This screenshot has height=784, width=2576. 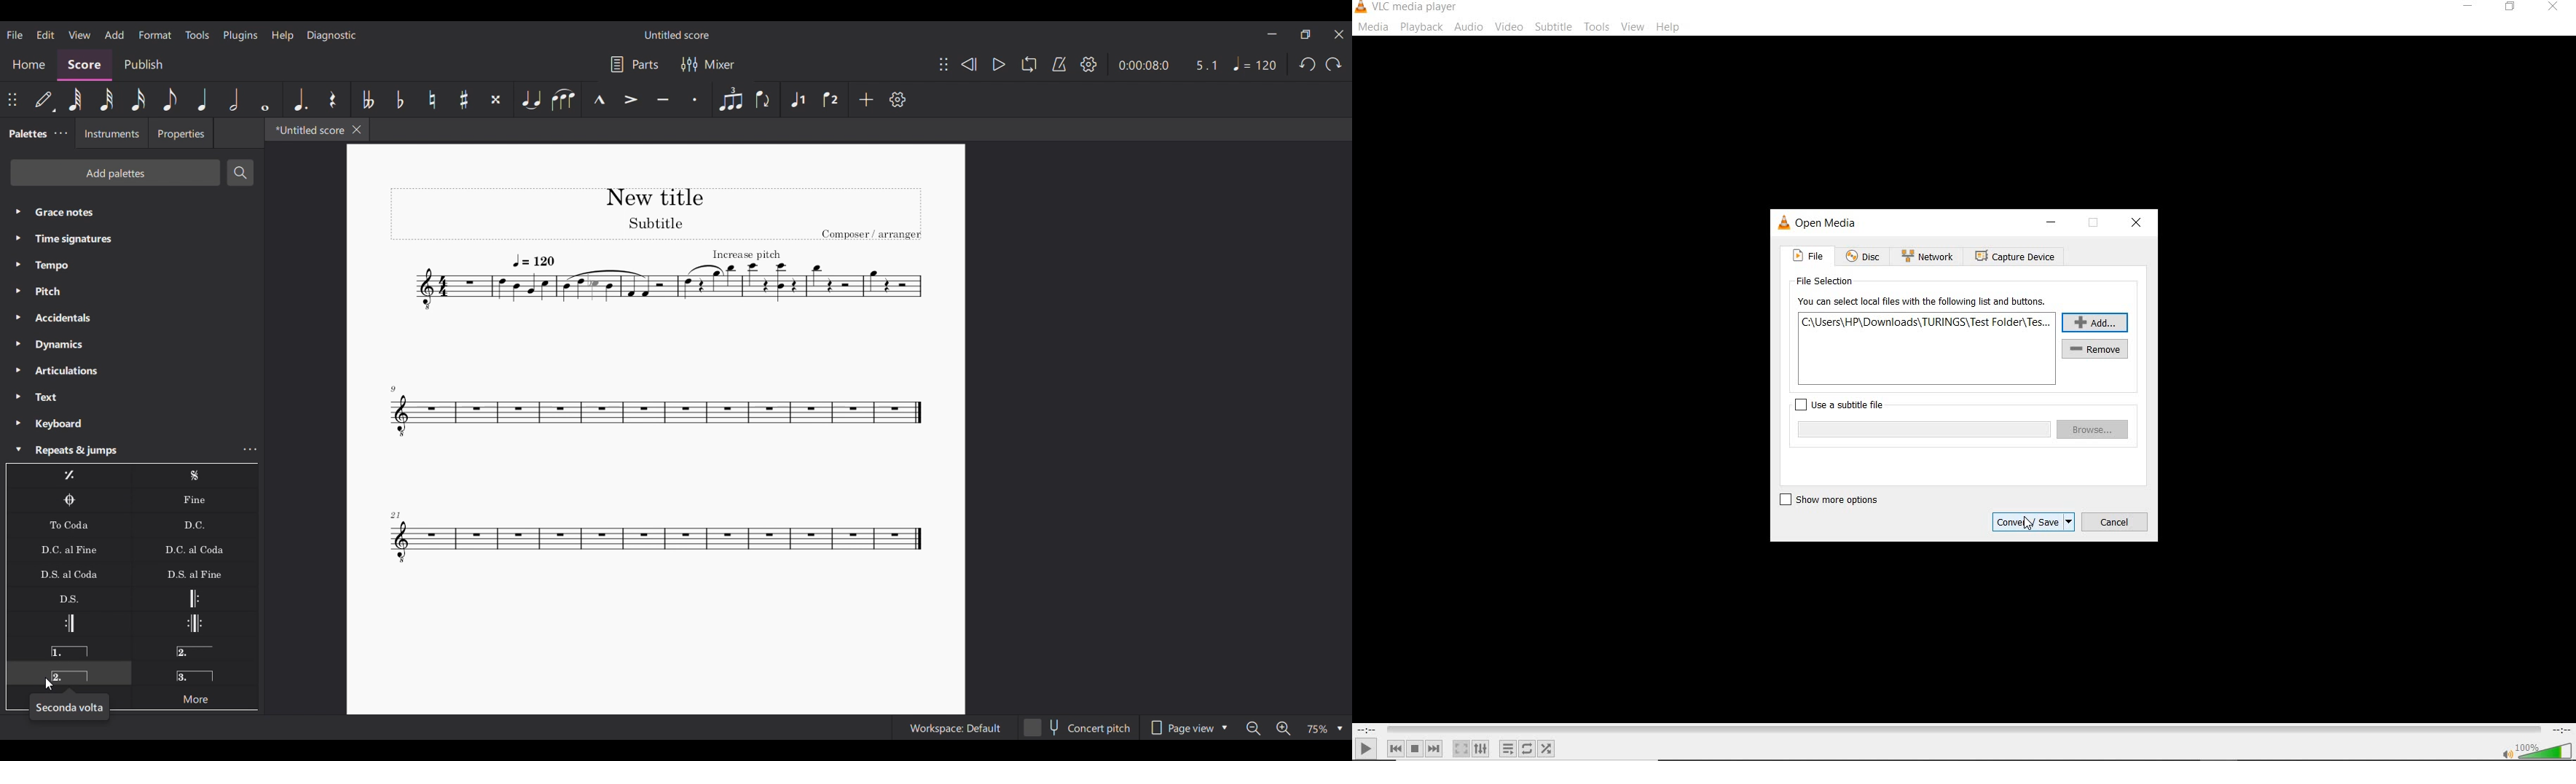 I want to click on Palette settings, so click(x=61, y=133).